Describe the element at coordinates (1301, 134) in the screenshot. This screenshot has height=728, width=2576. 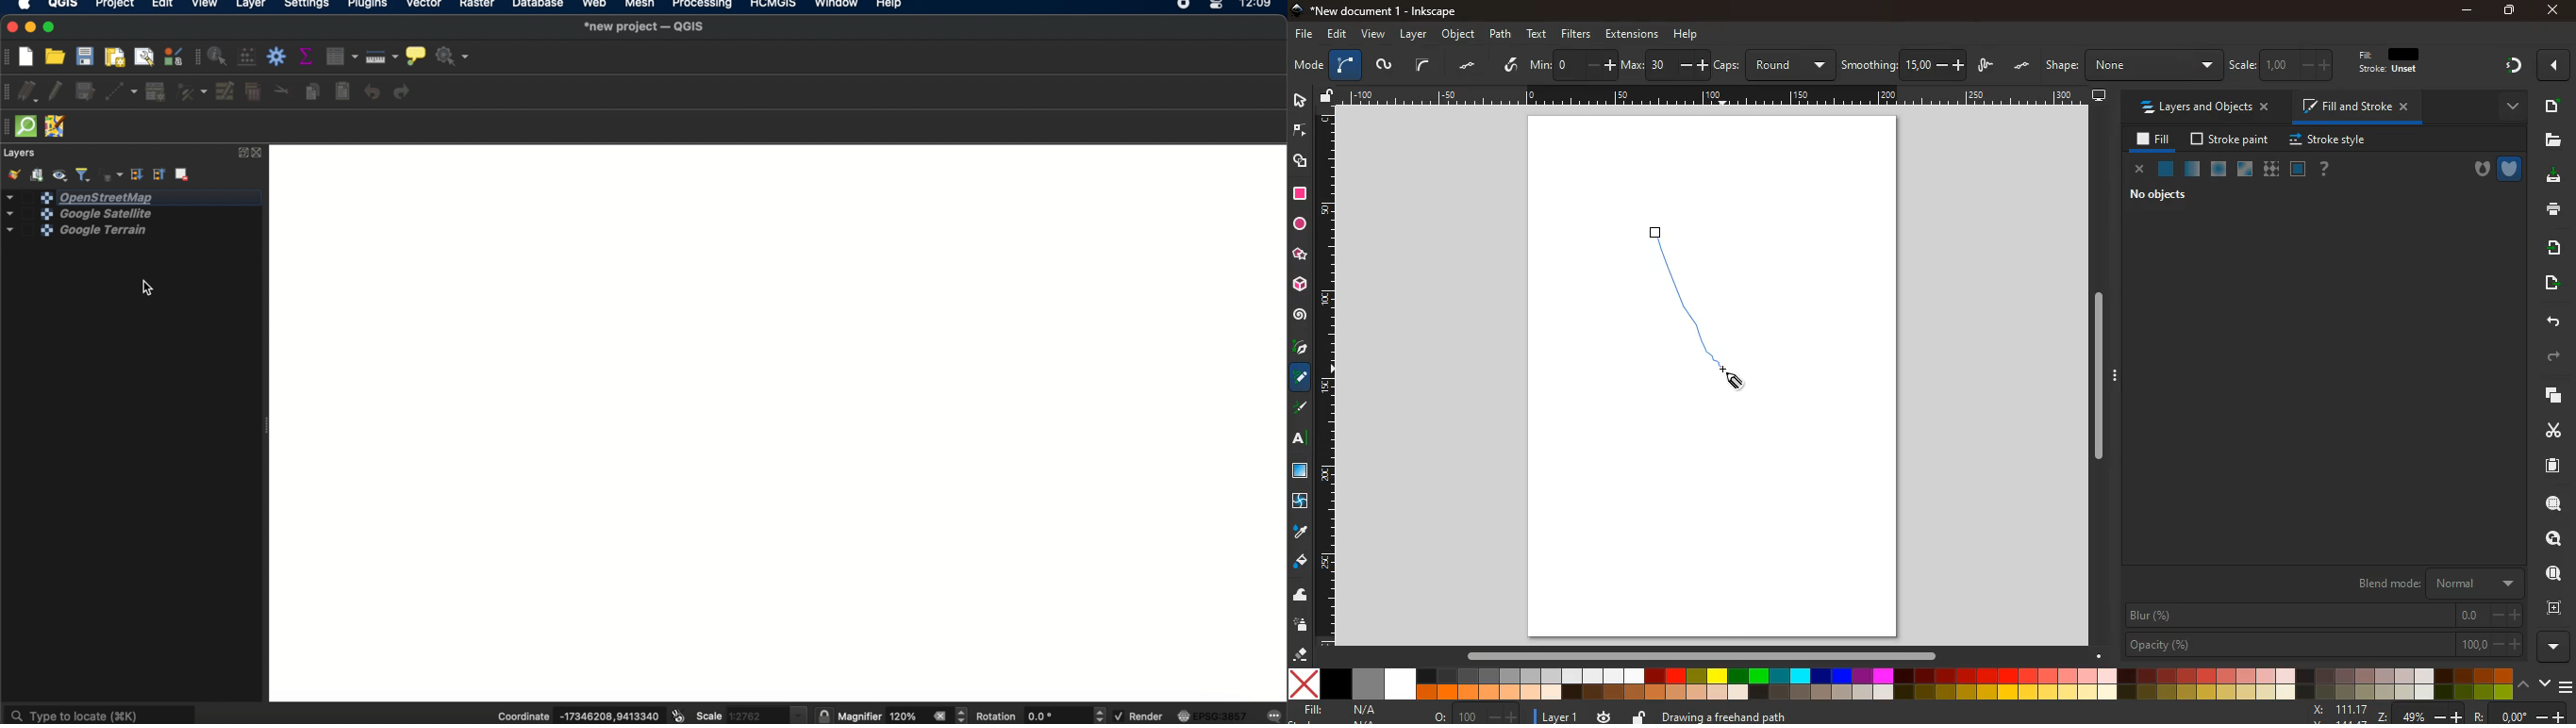
I see `edge` at that location.